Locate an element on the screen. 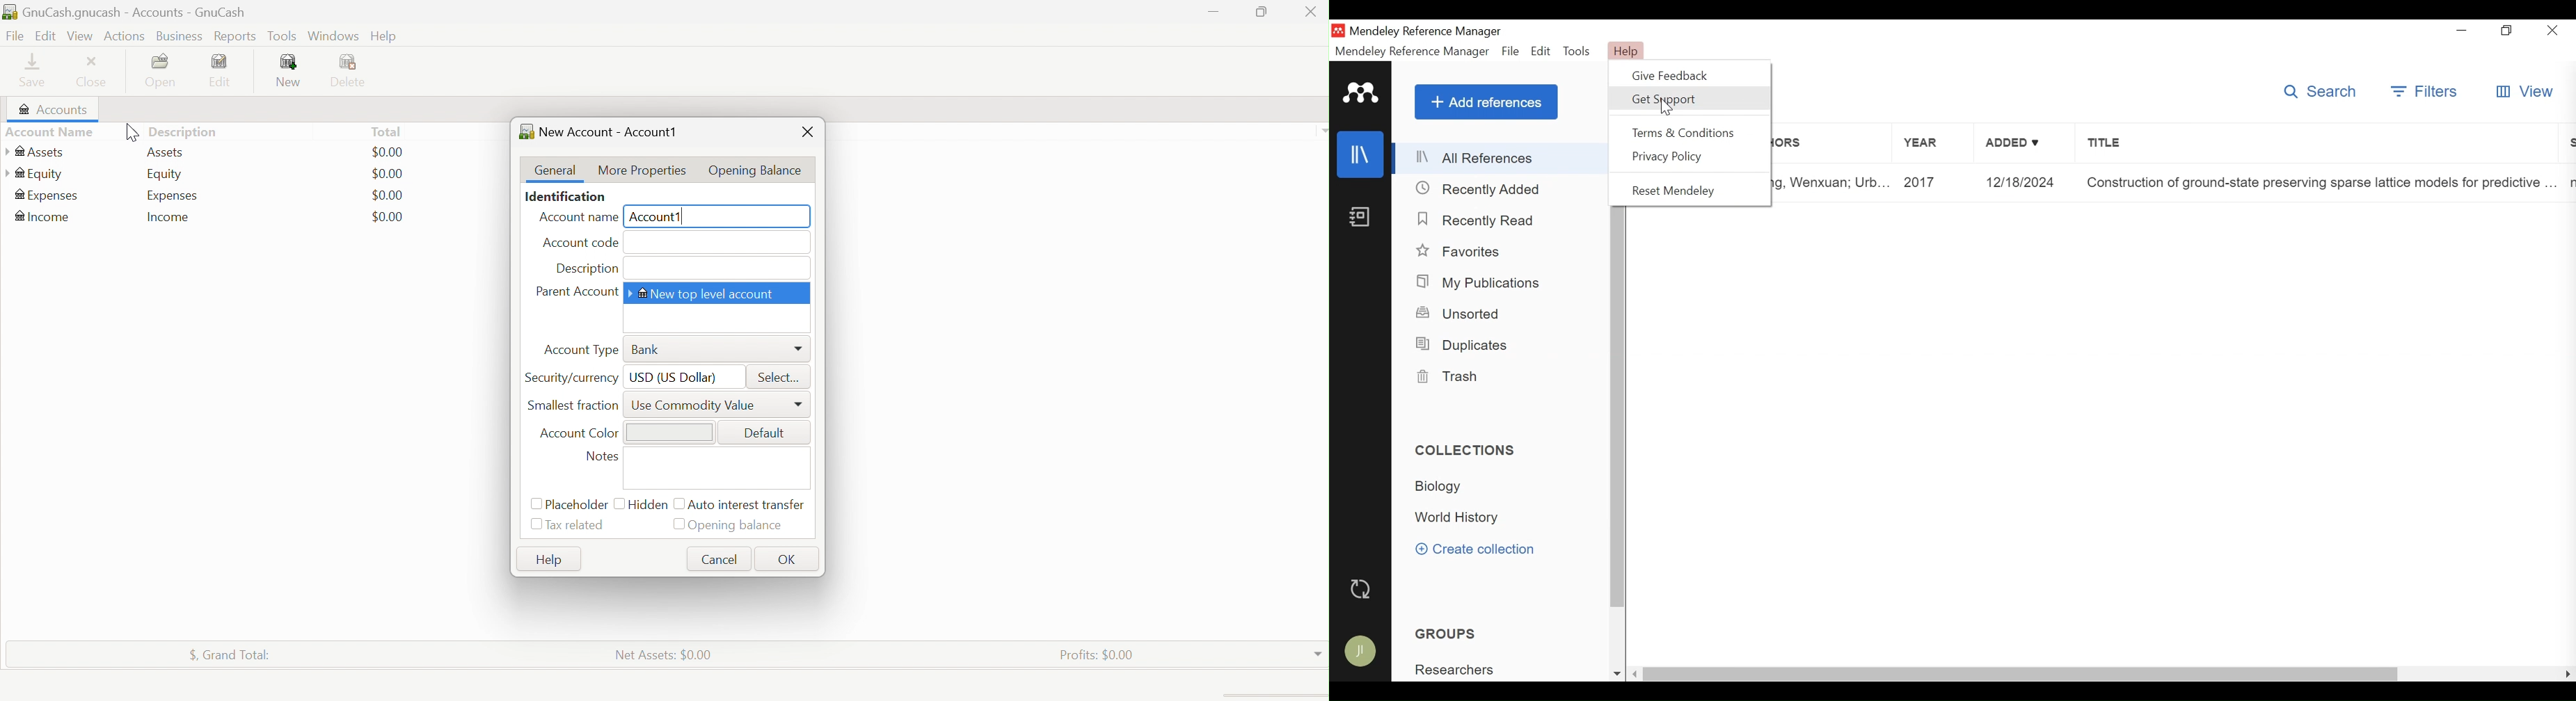 The width and height of the screenshot is (2576, 728). Terms and Support is located at coordinates (1683, 132).